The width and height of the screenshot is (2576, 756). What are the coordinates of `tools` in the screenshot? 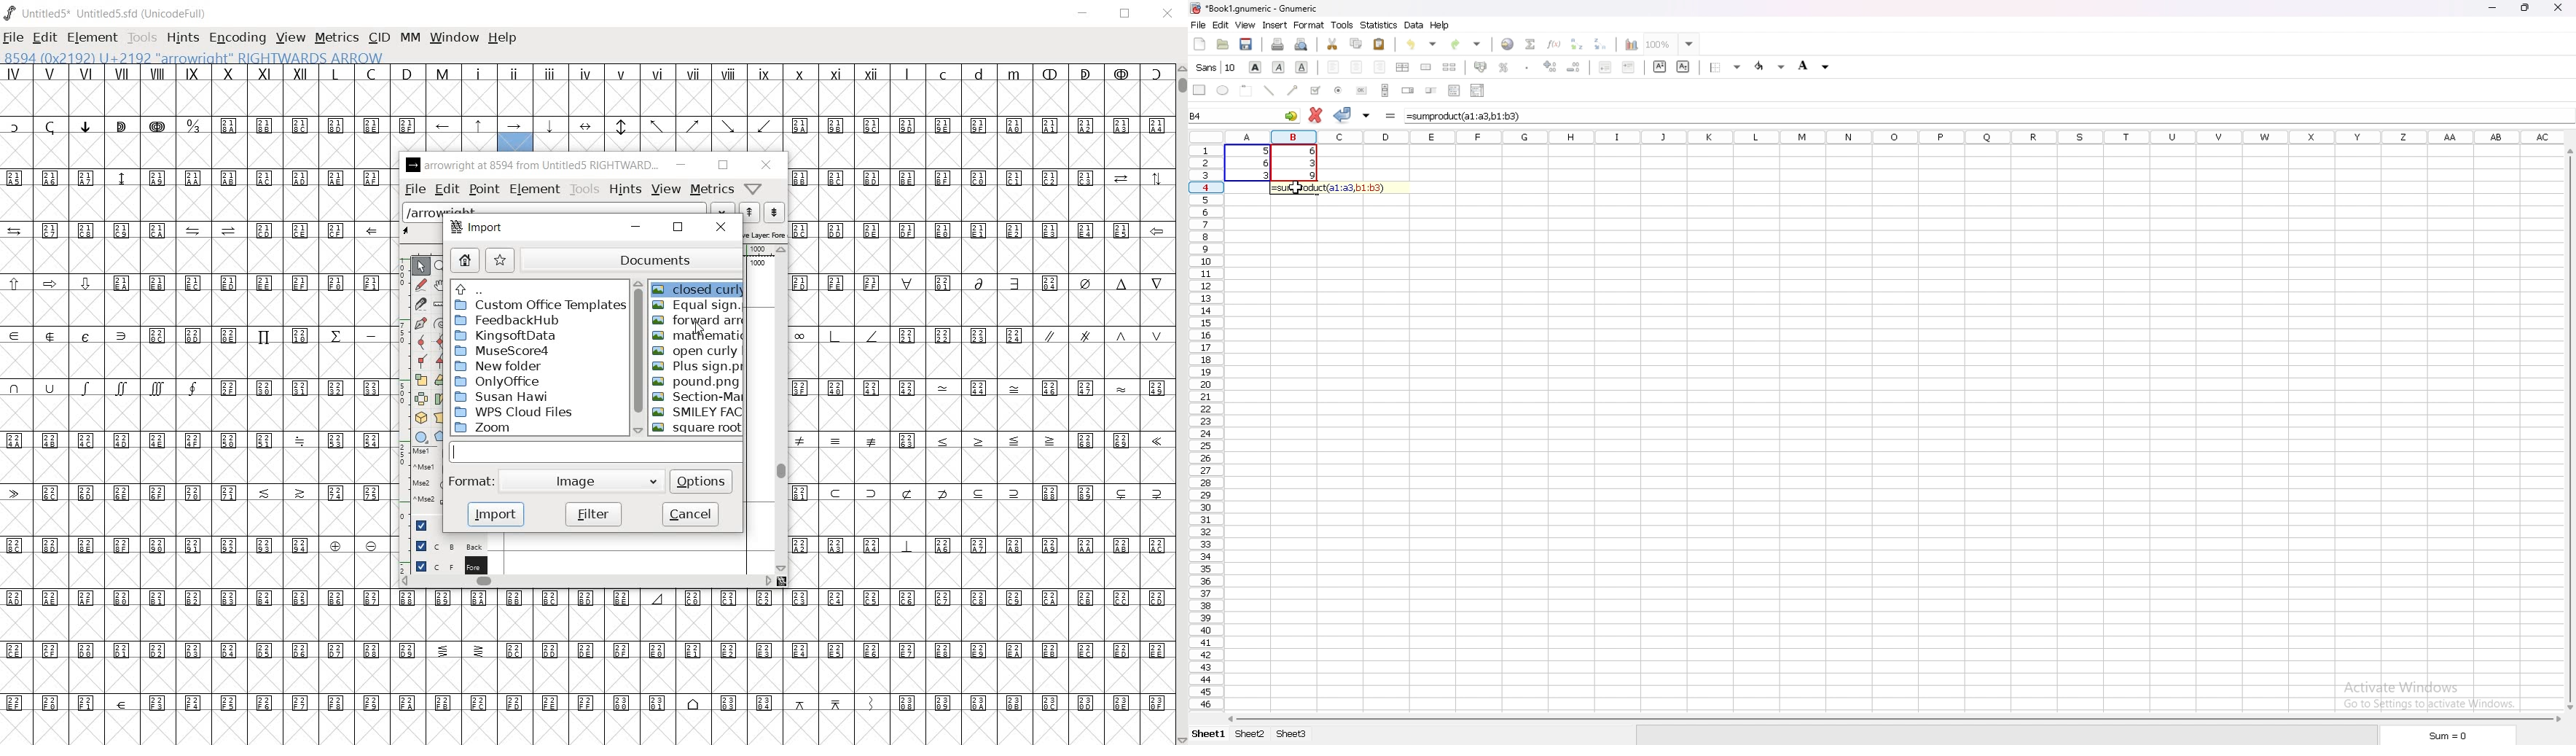 It's located at (585, 189).